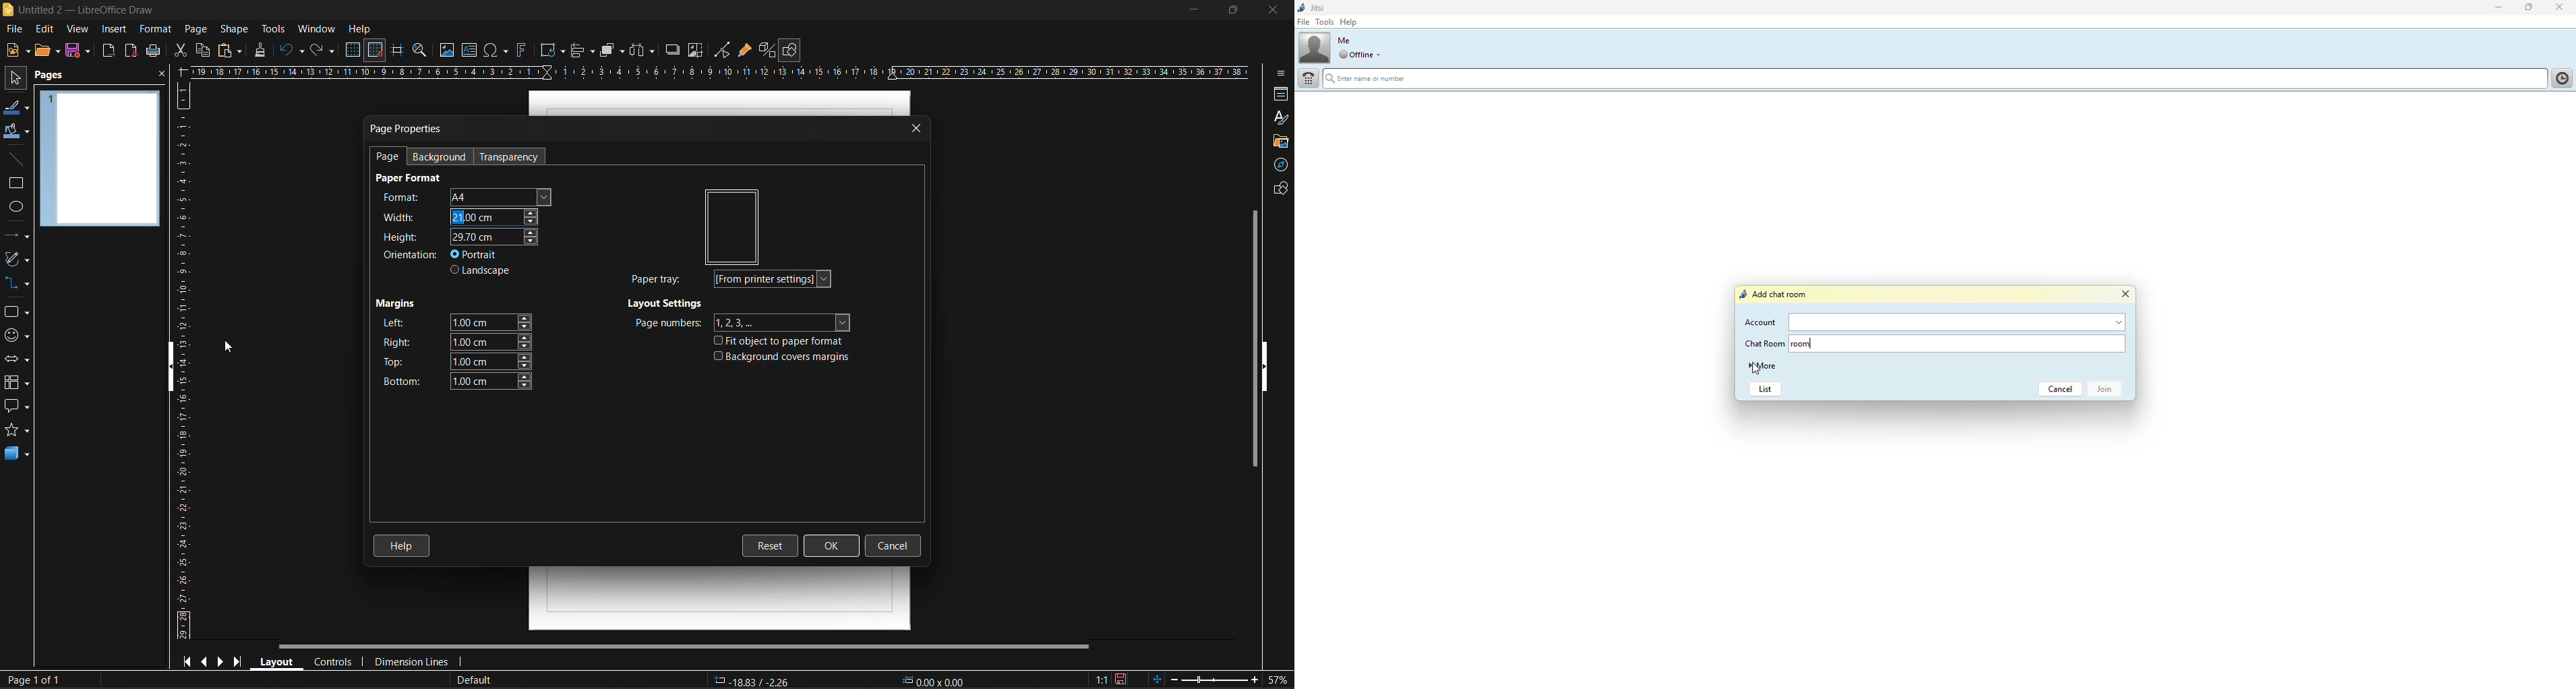 The height and width of the screenshot is (700, 2576). Describe the element at coordinates (222, 661) in the screenshot. I see `next` at that location.